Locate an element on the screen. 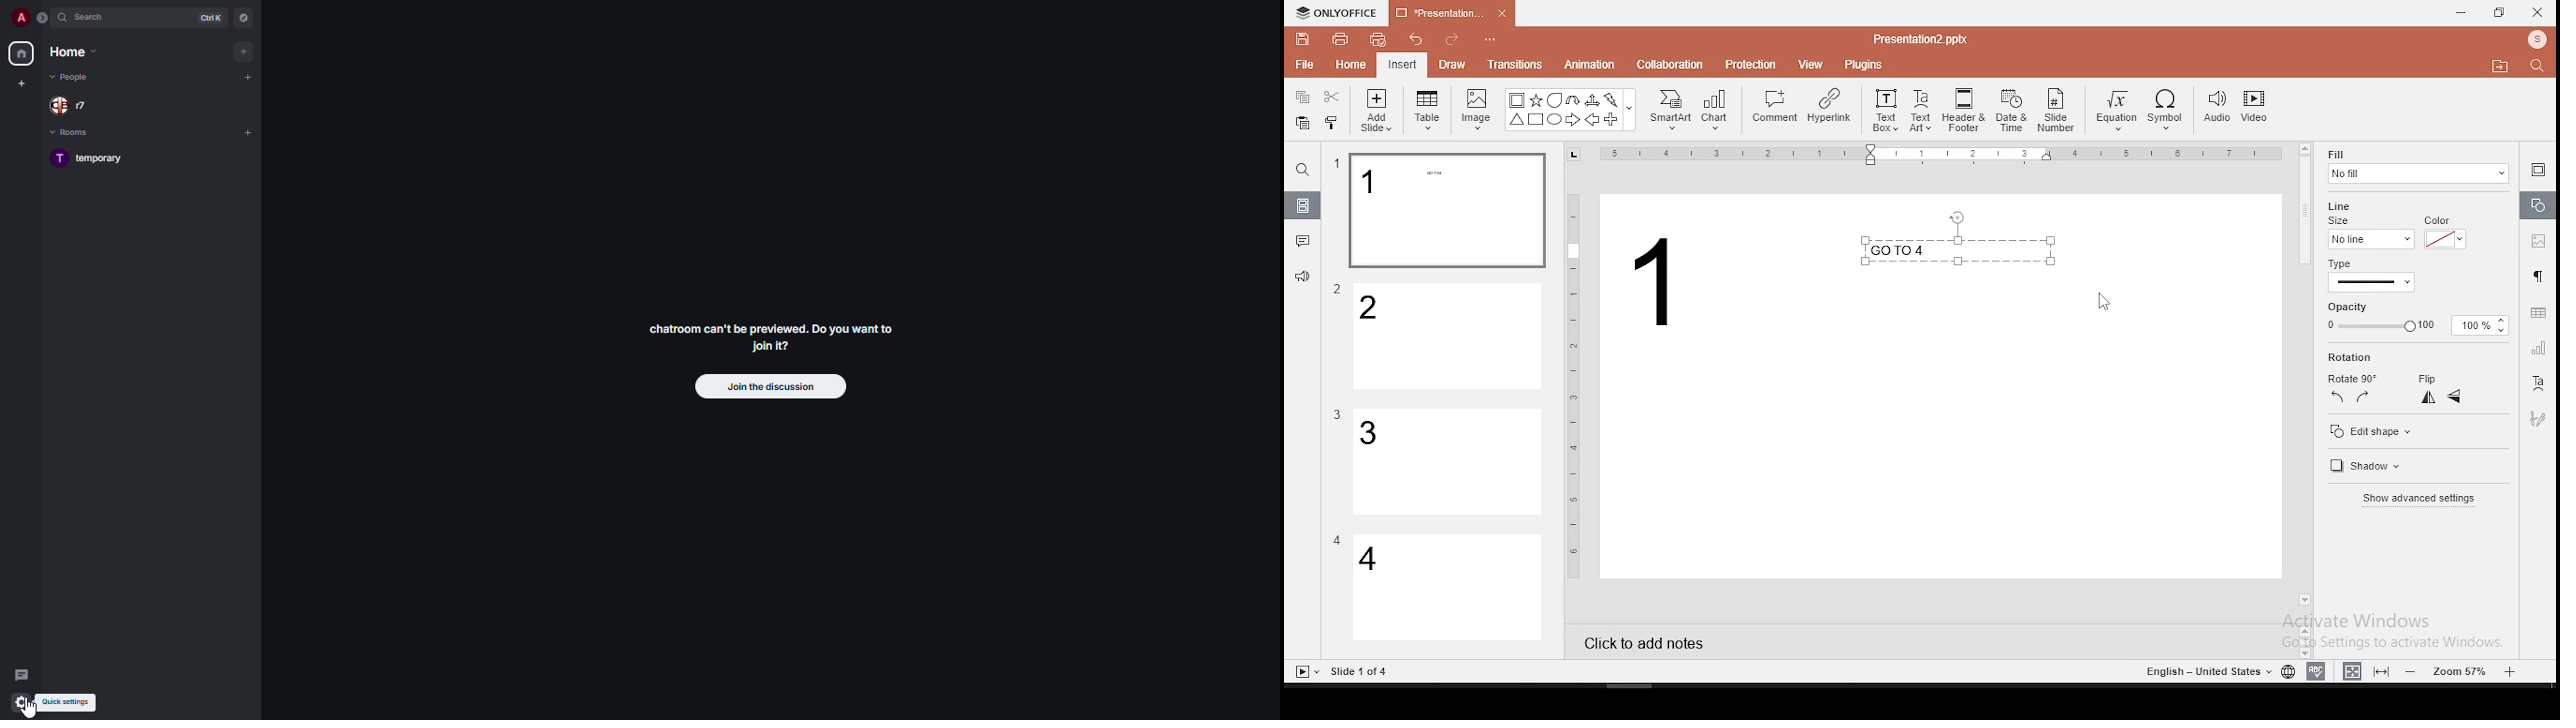 The image size is (2576, 728). language is located at coordinates (2287, 672).